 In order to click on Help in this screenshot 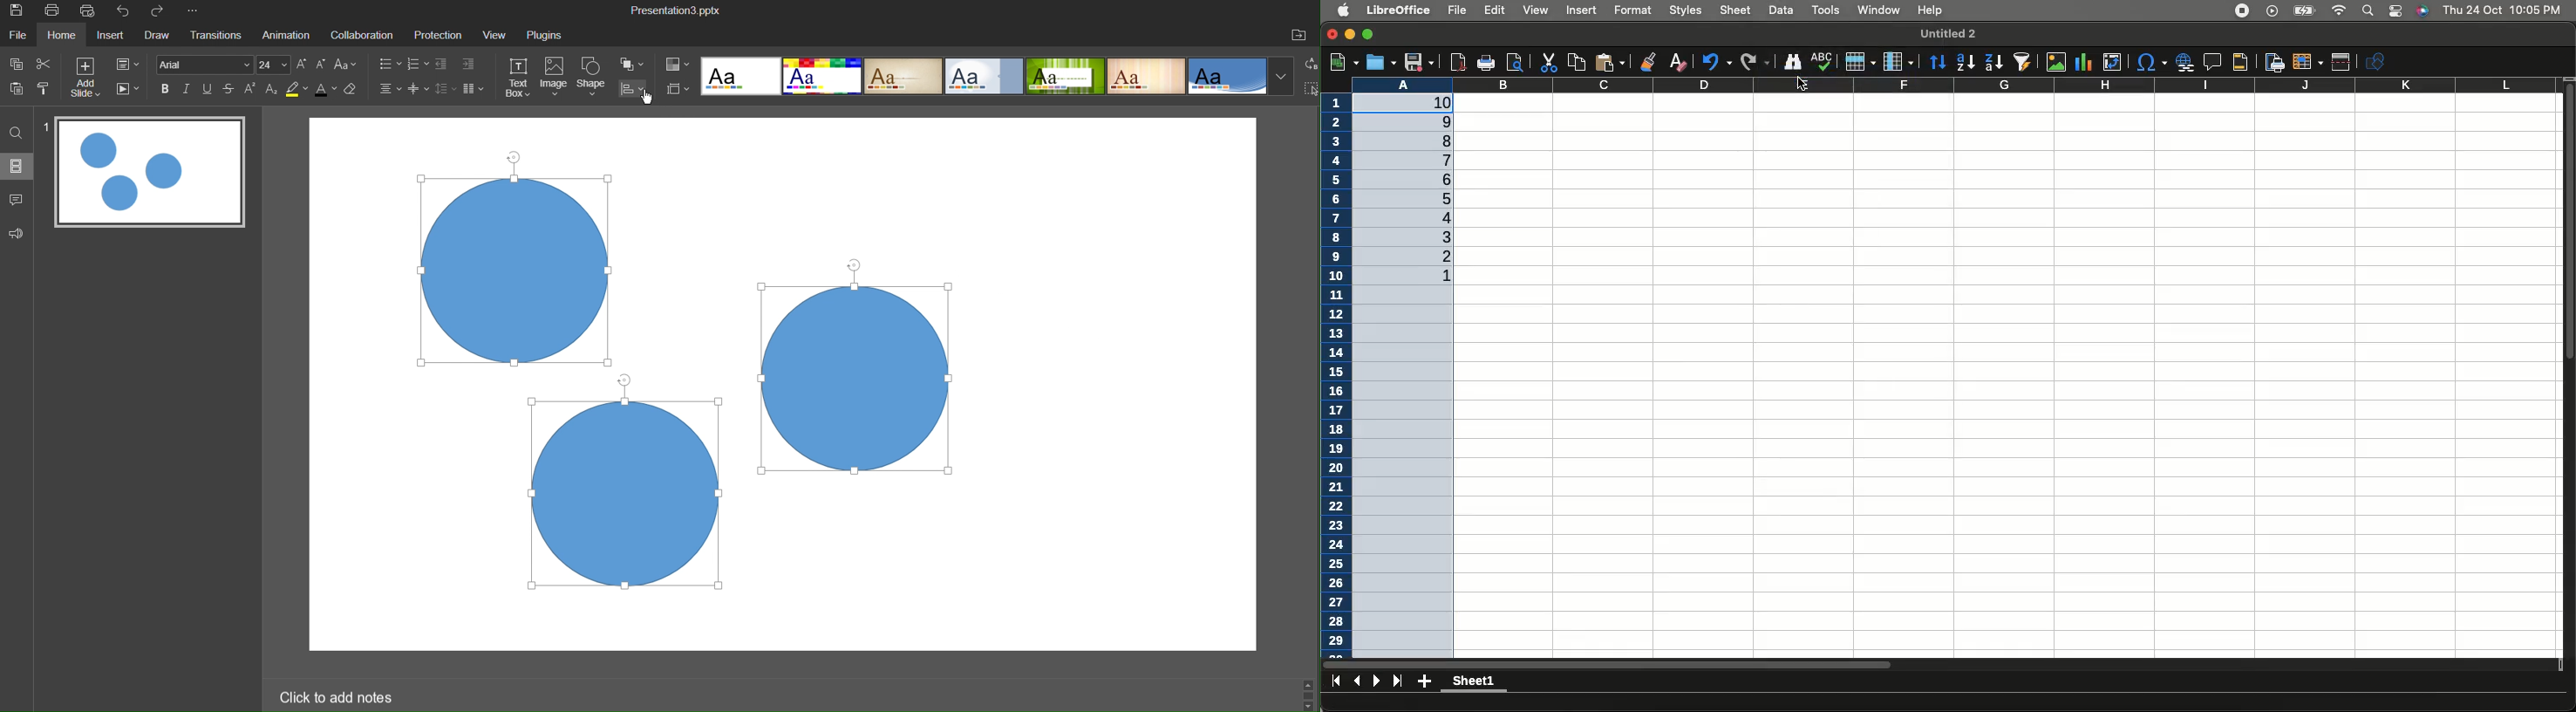, I will do `click(1931, 11)`.